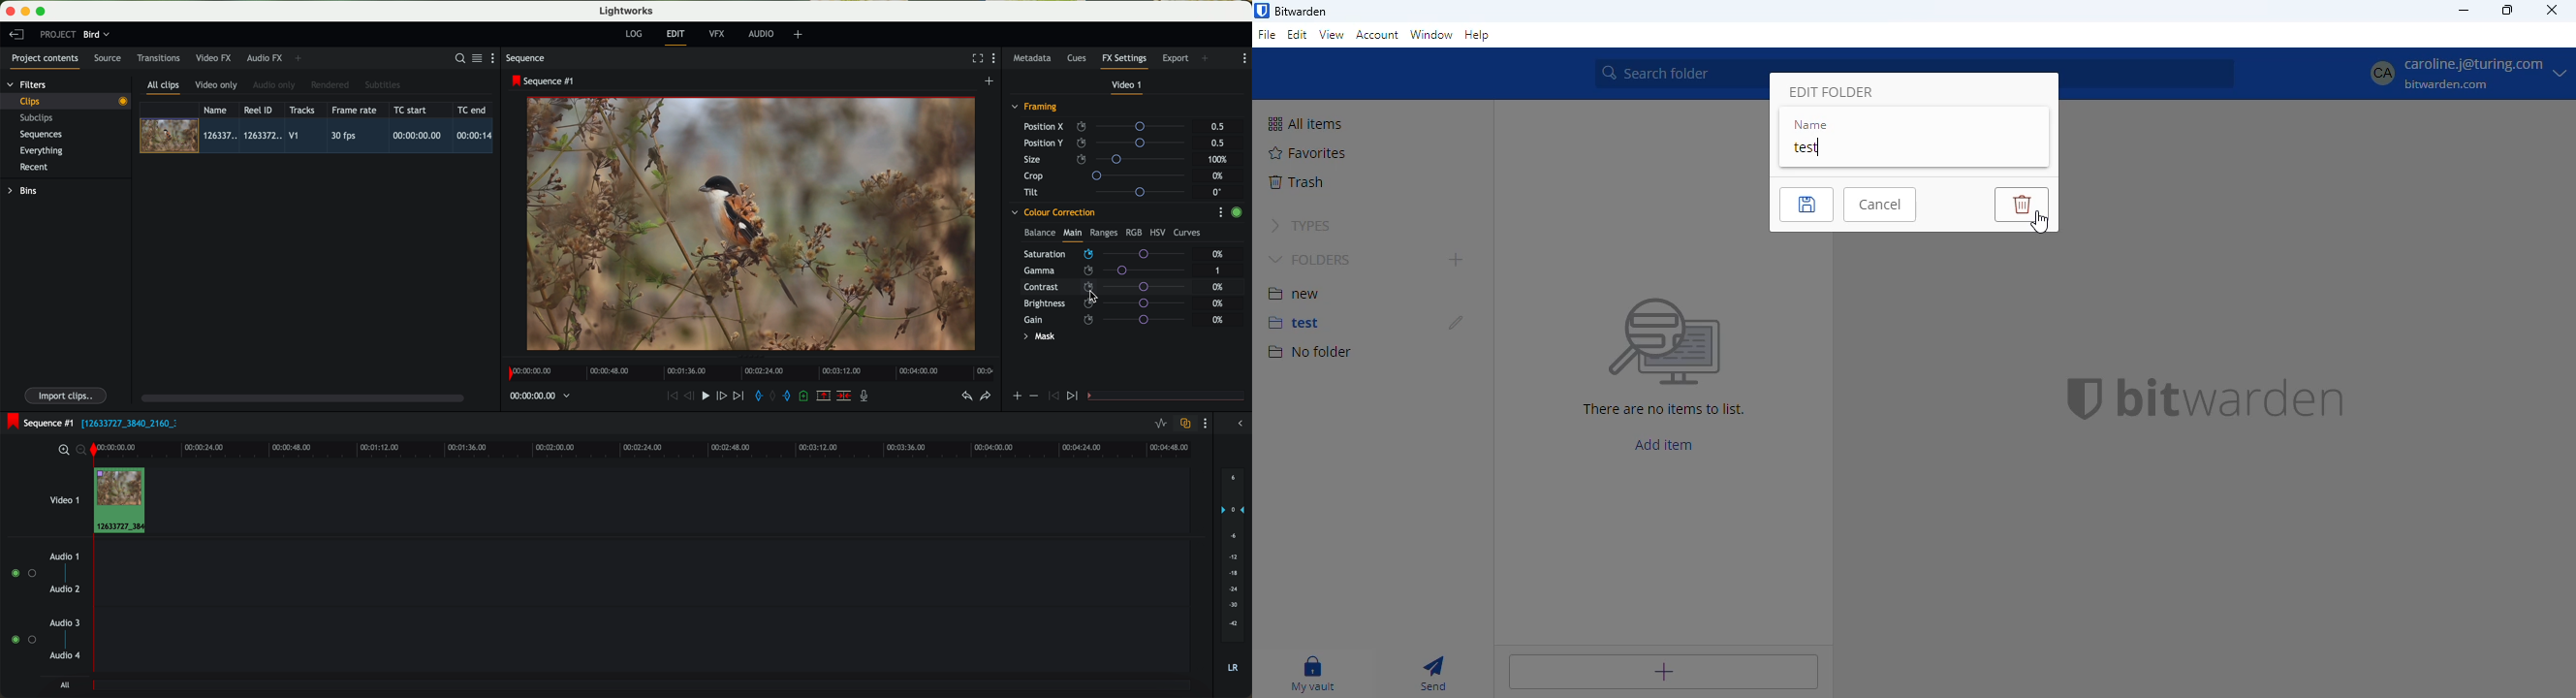  Describe the element at coordinates (34, 169) in the screenshot. I see `recent` at that location.